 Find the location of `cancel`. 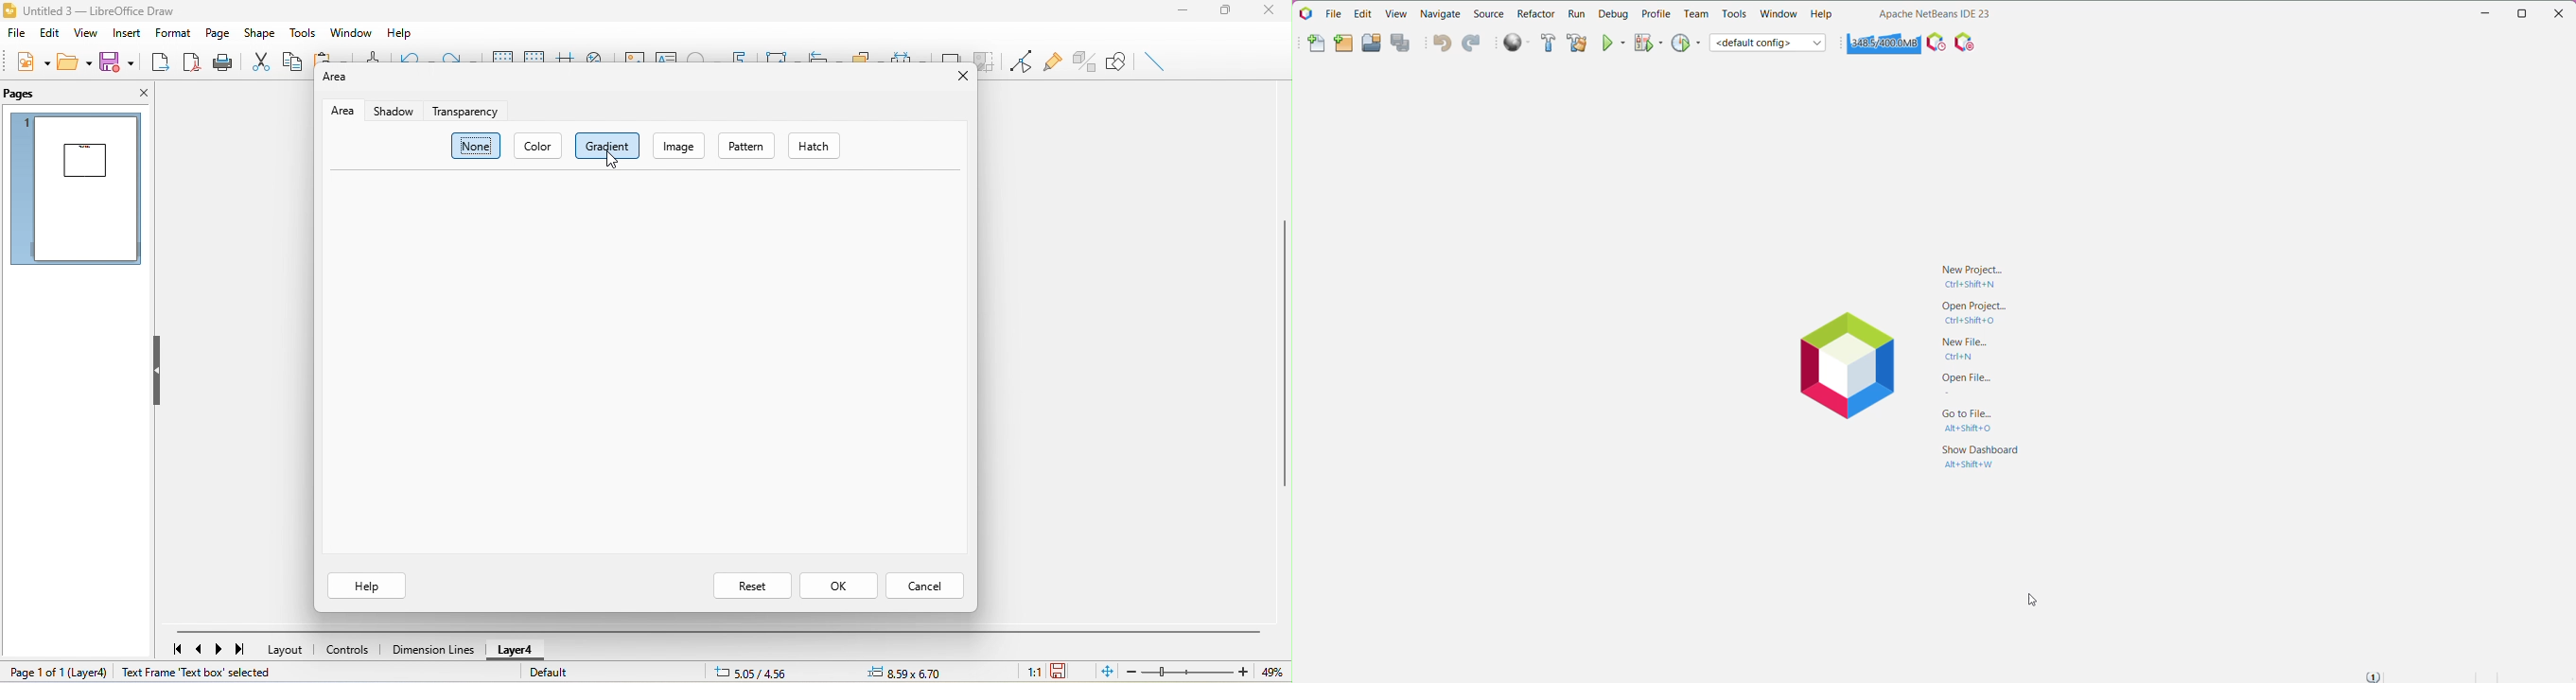

cancel is located at coordinates (924, 587).